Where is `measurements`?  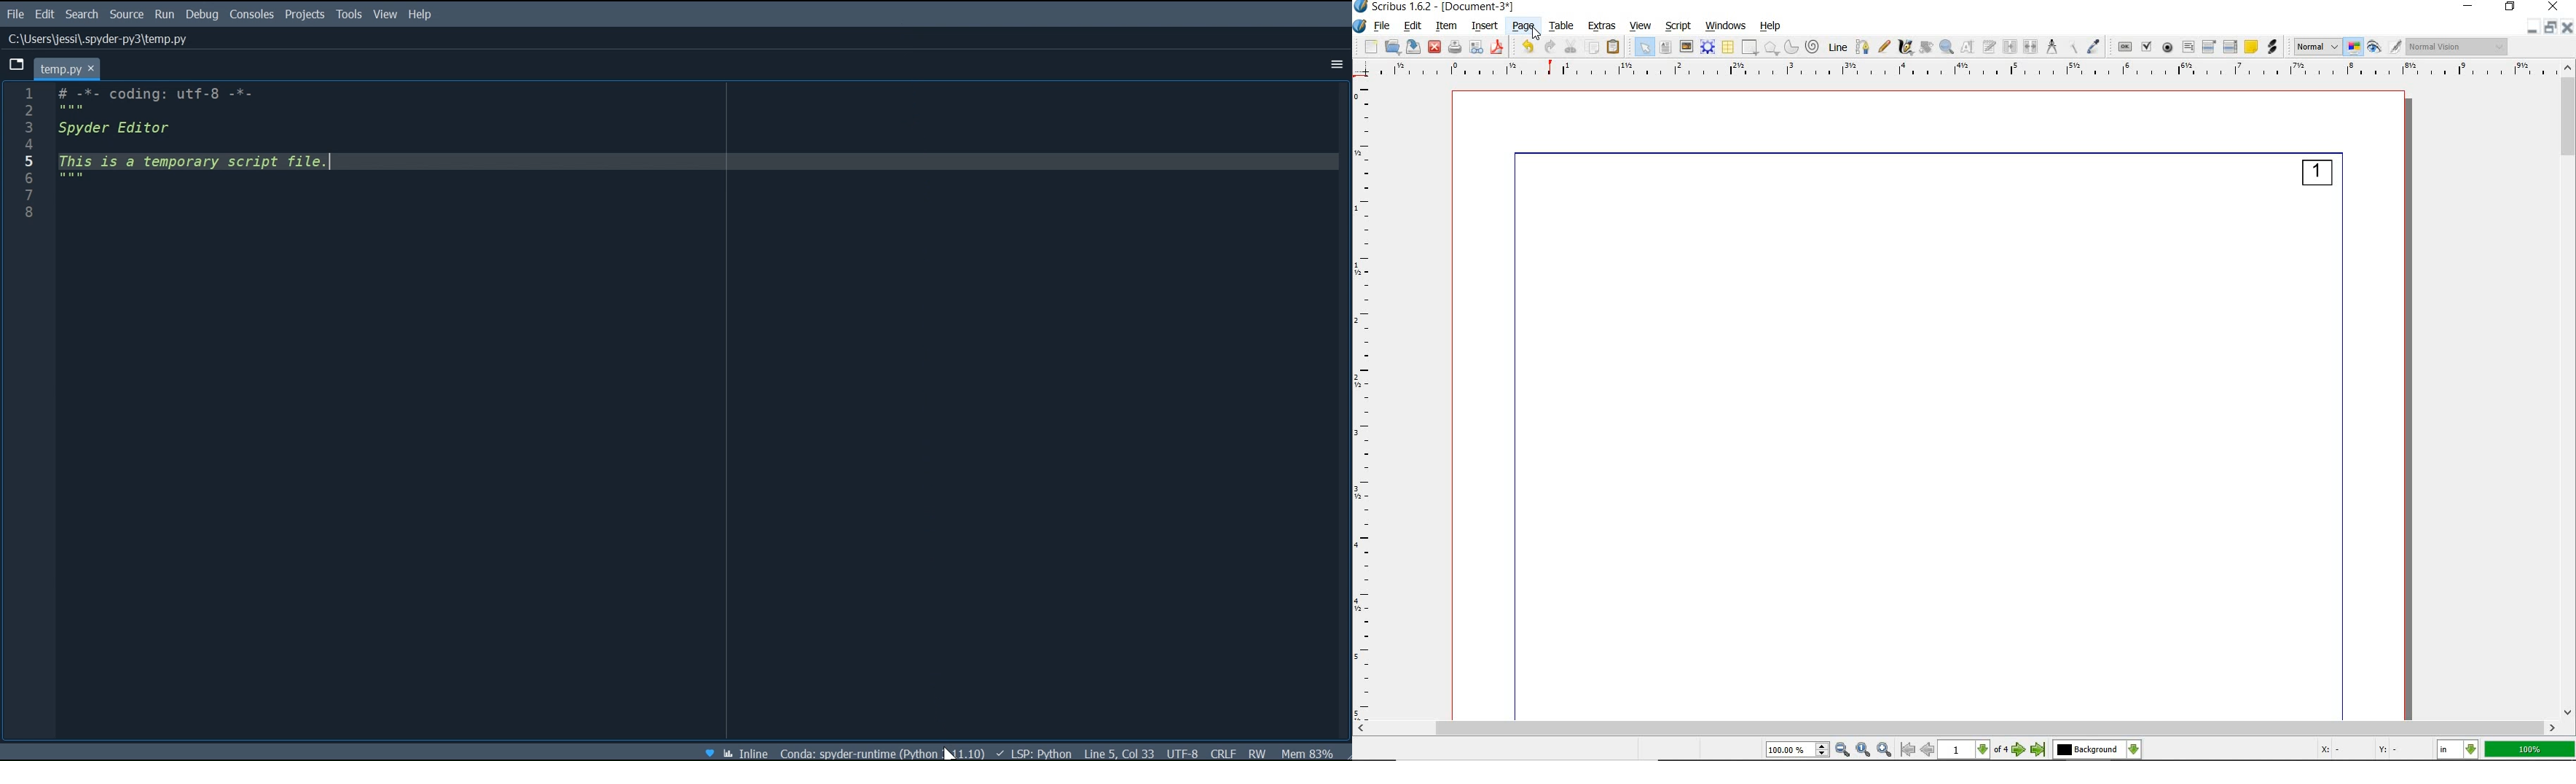
measurements is located at coordinates (2051, 47).